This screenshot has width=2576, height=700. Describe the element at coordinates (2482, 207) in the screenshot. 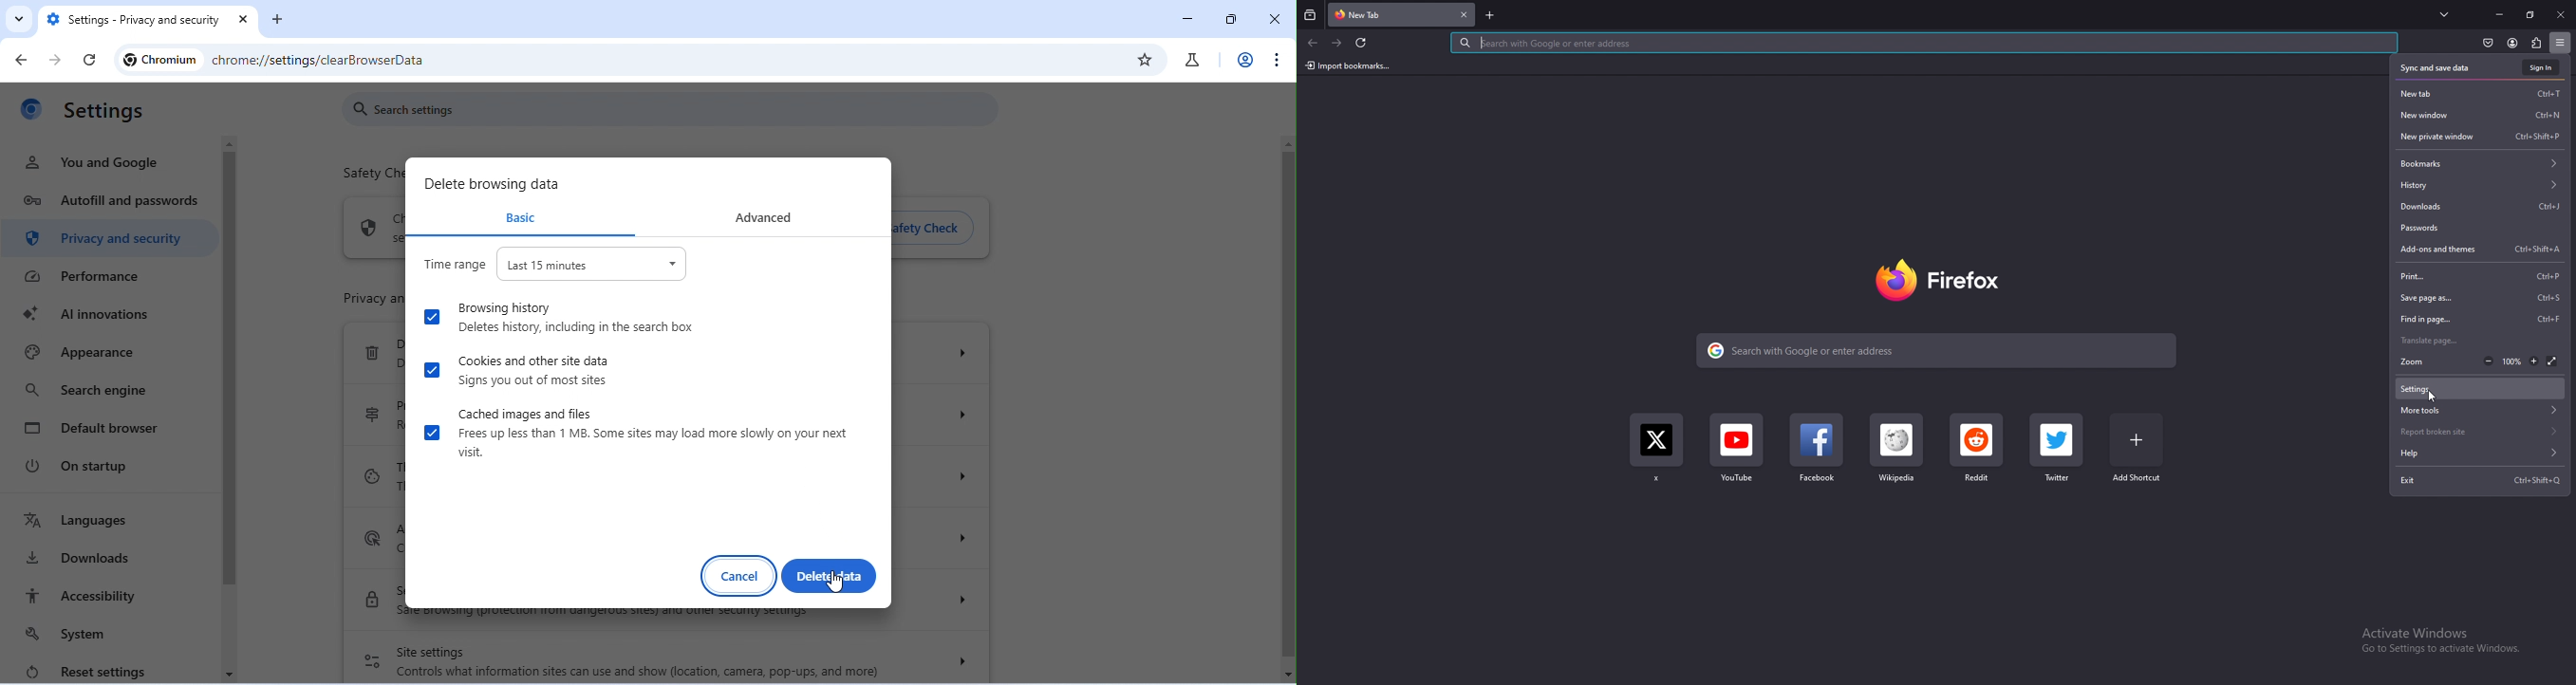

I see `downloads` at that location.